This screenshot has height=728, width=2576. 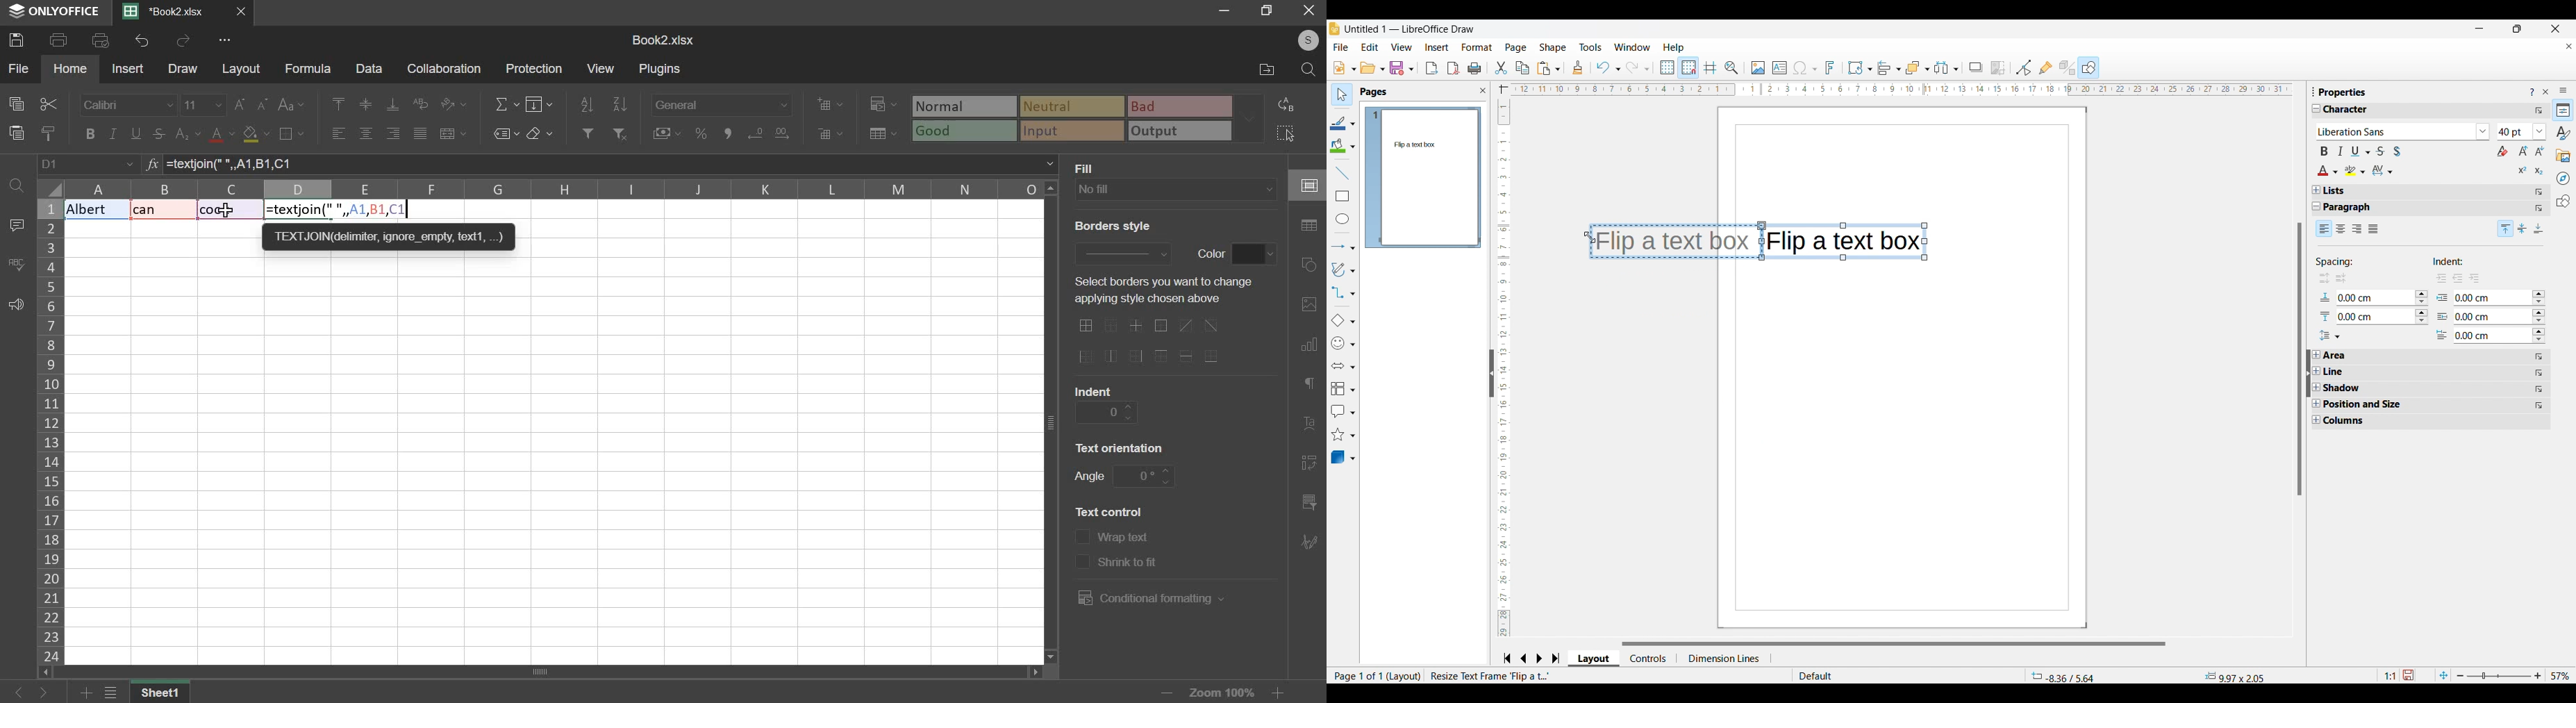 What do you see at coordinates (2514, 133) in the screenshot?
I see `Type in character sizes` at bounding box center [2514, 133].